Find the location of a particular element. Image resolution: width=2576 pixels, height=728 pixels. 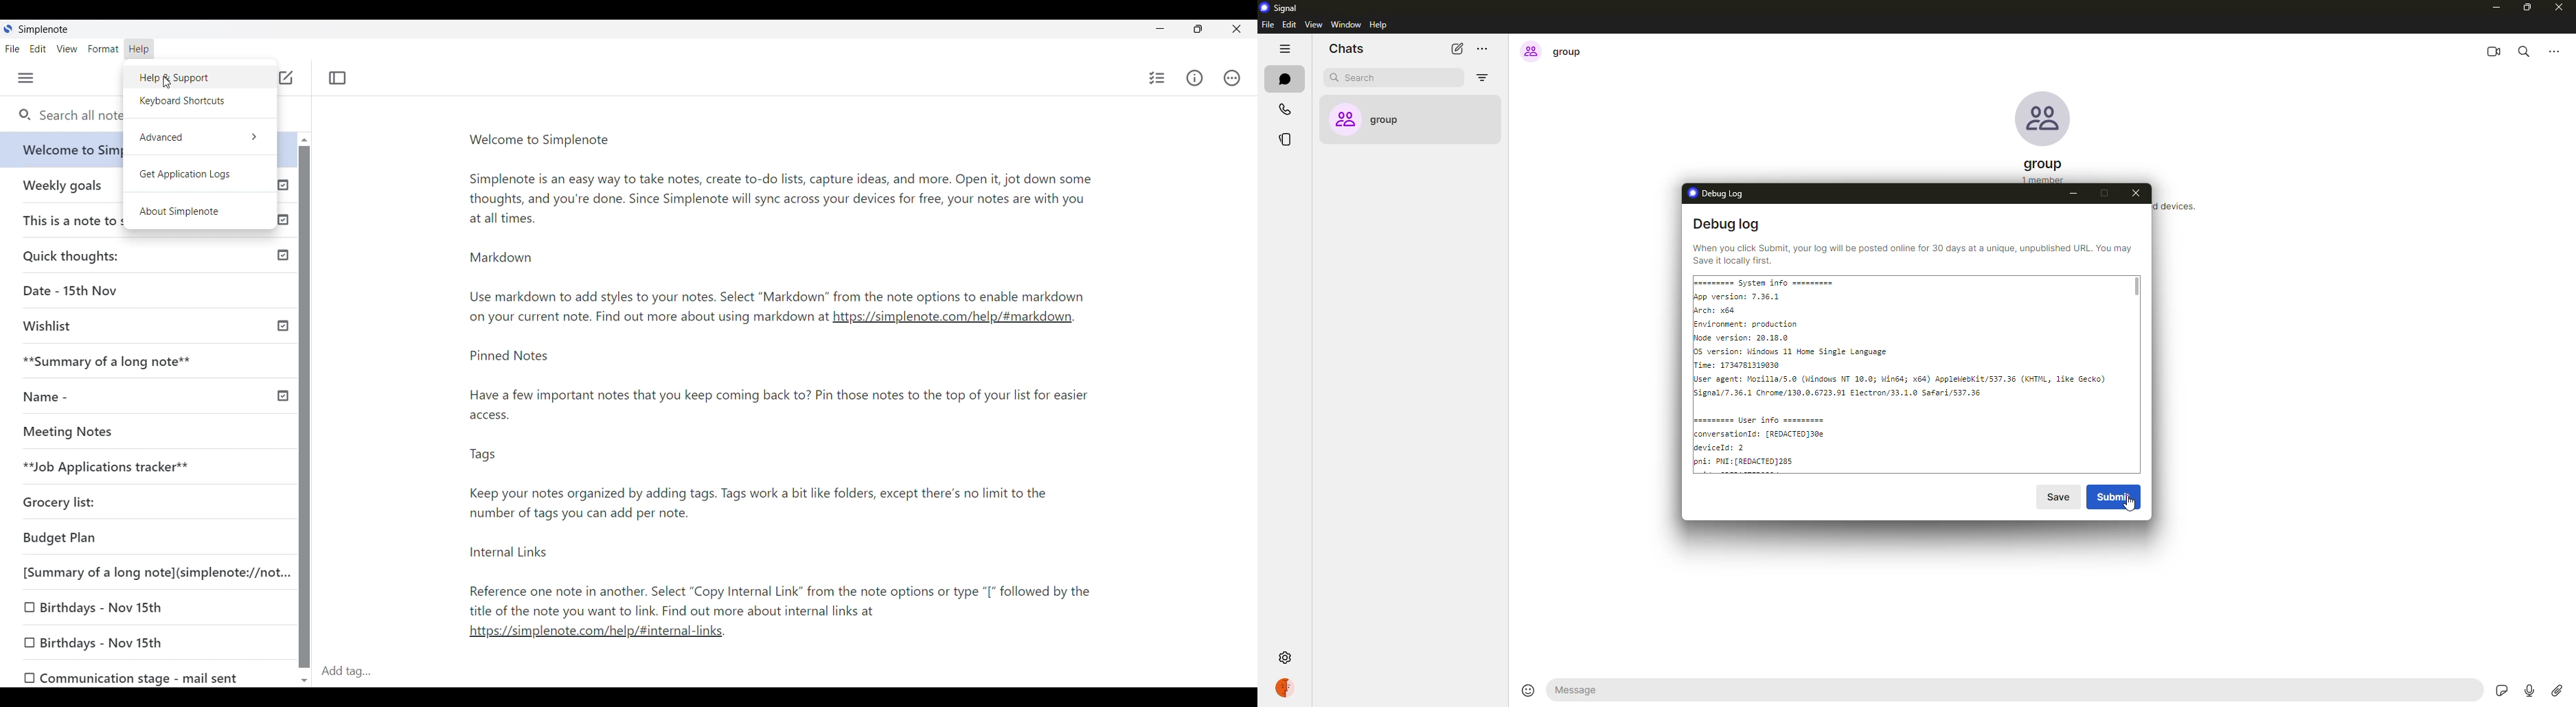

Wishlist is located at coordinates (121, 324).